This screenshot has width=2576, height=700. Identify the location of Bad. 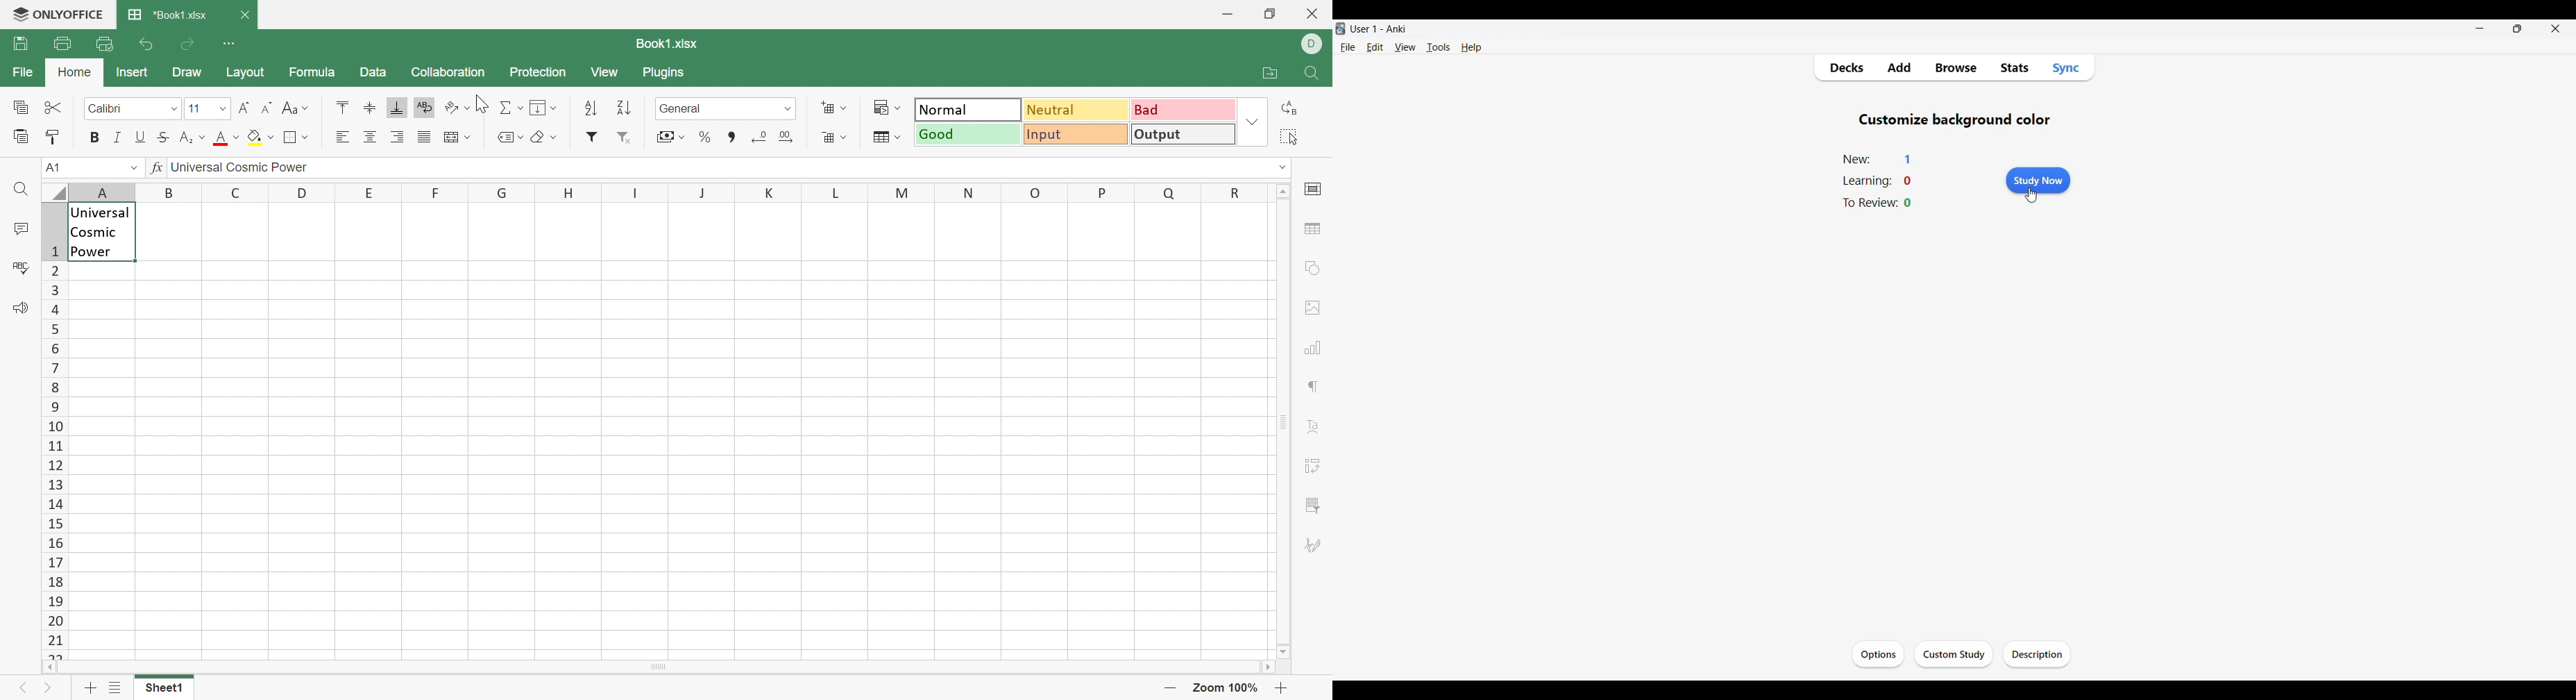
(1181, 109).